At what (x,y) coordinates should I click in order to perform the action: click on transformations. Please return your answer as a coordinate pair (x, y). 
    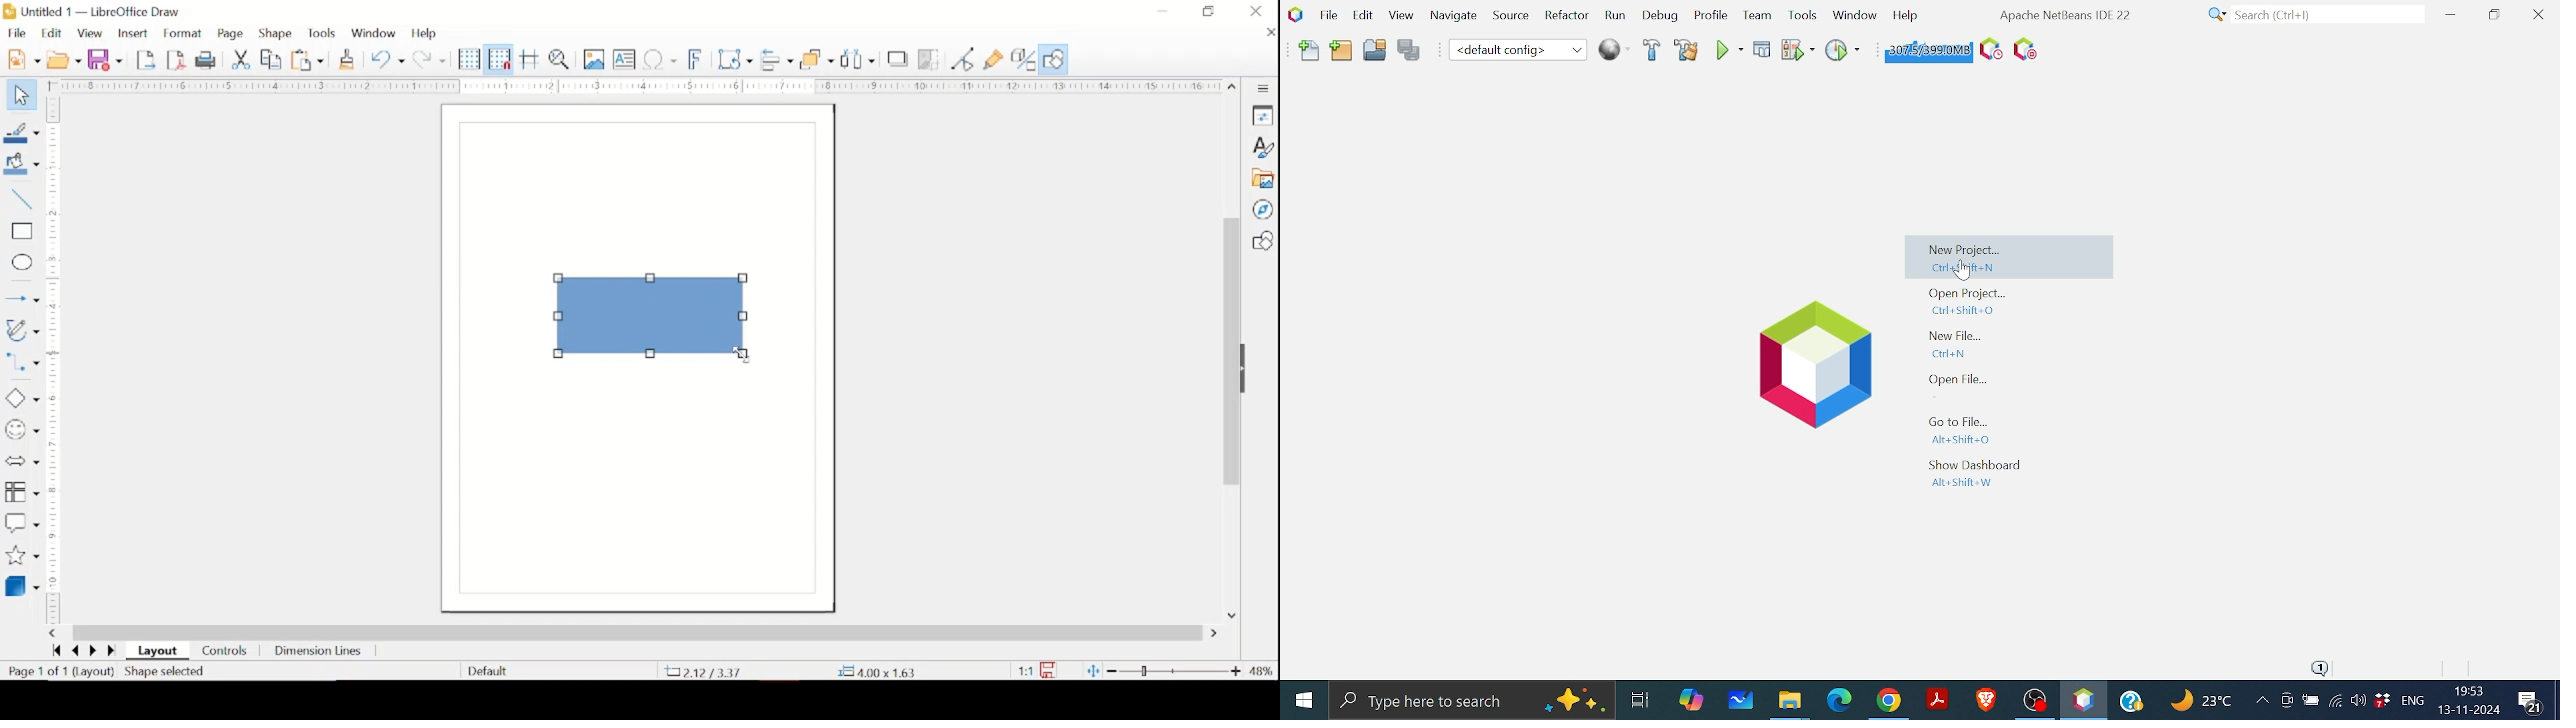
    Looking at the image, I should click on (737, 59).